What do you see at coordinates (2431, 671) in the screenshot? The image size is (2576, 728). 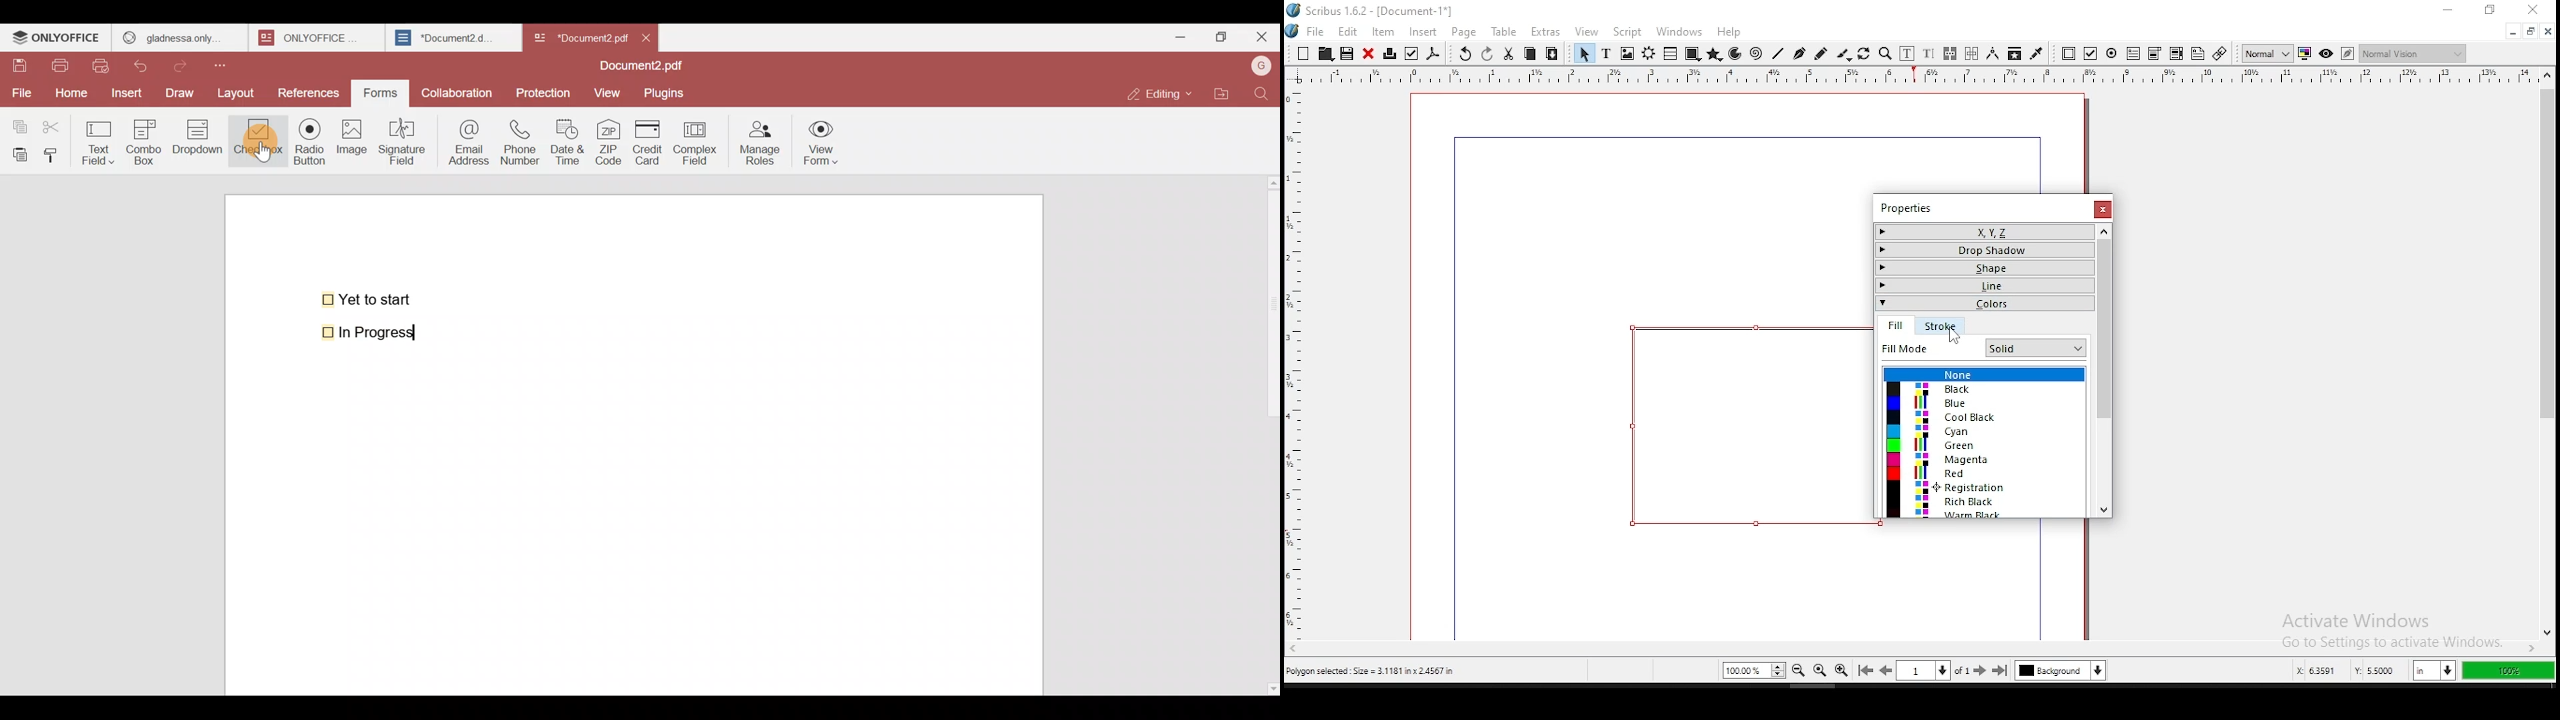 I see `in` at bounding box center [2431, 671].